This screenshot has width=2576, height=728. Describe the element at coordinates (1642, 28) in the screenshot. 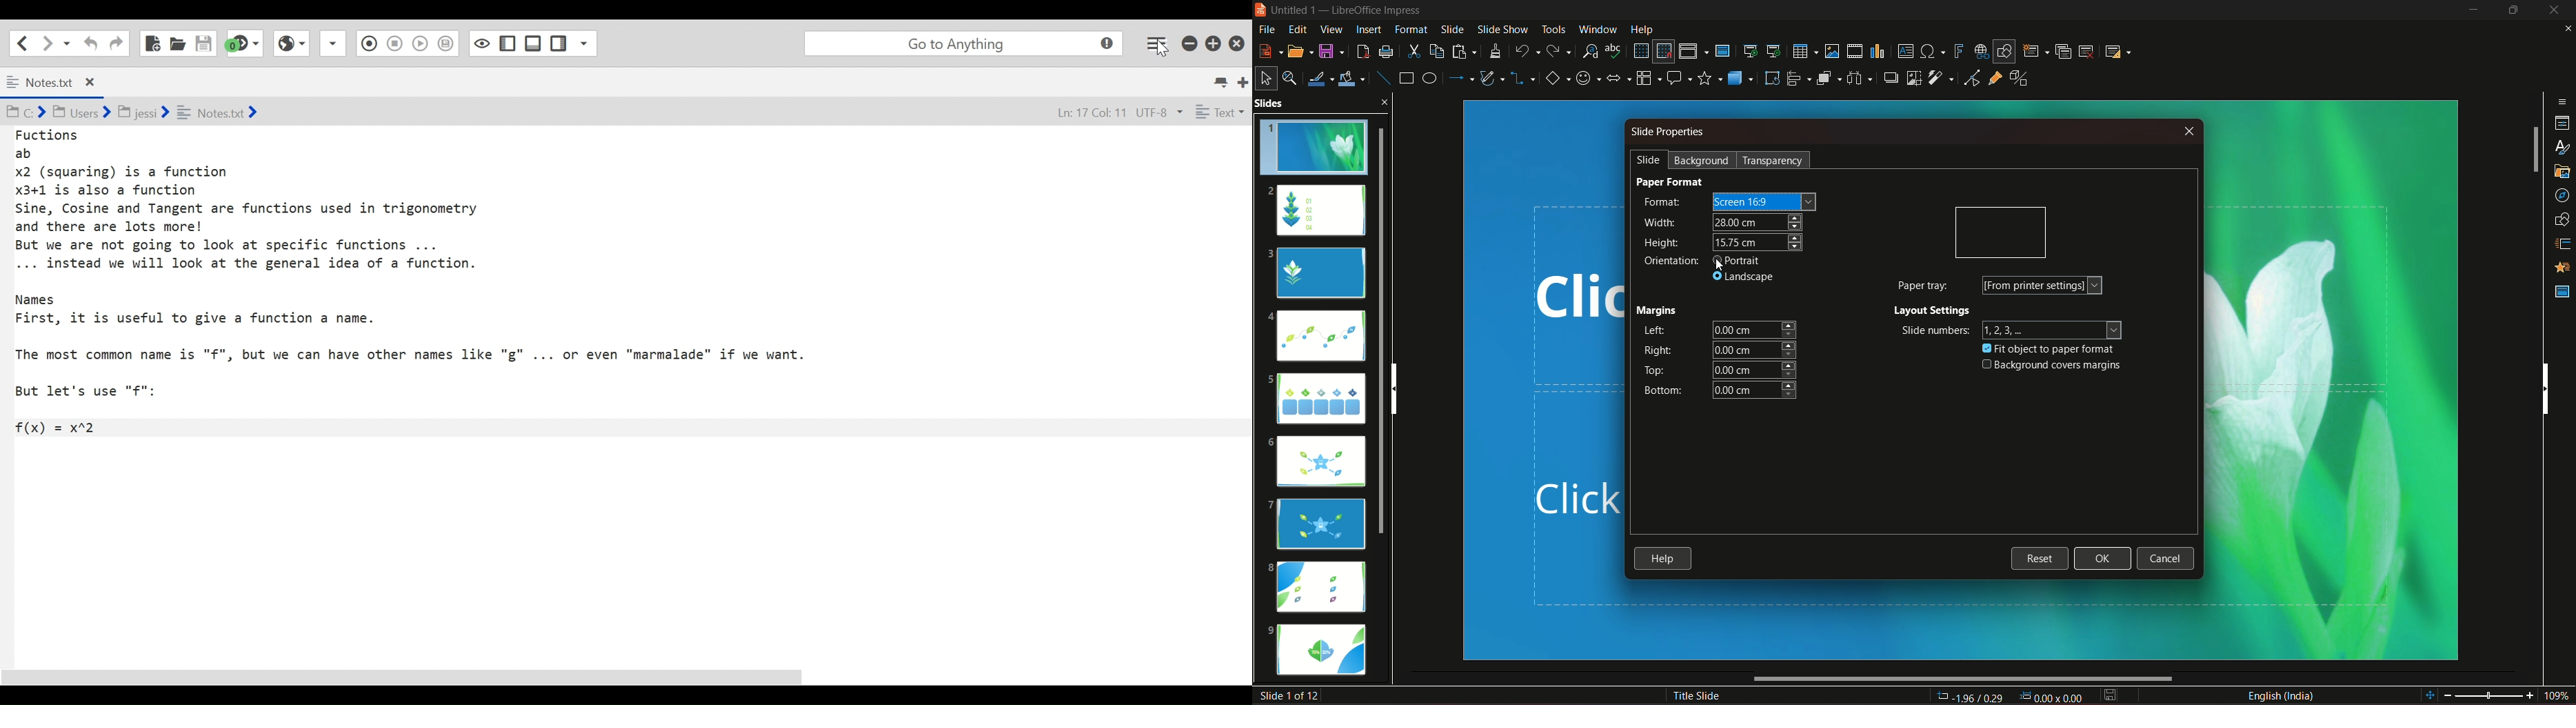

I see `help` at that location.